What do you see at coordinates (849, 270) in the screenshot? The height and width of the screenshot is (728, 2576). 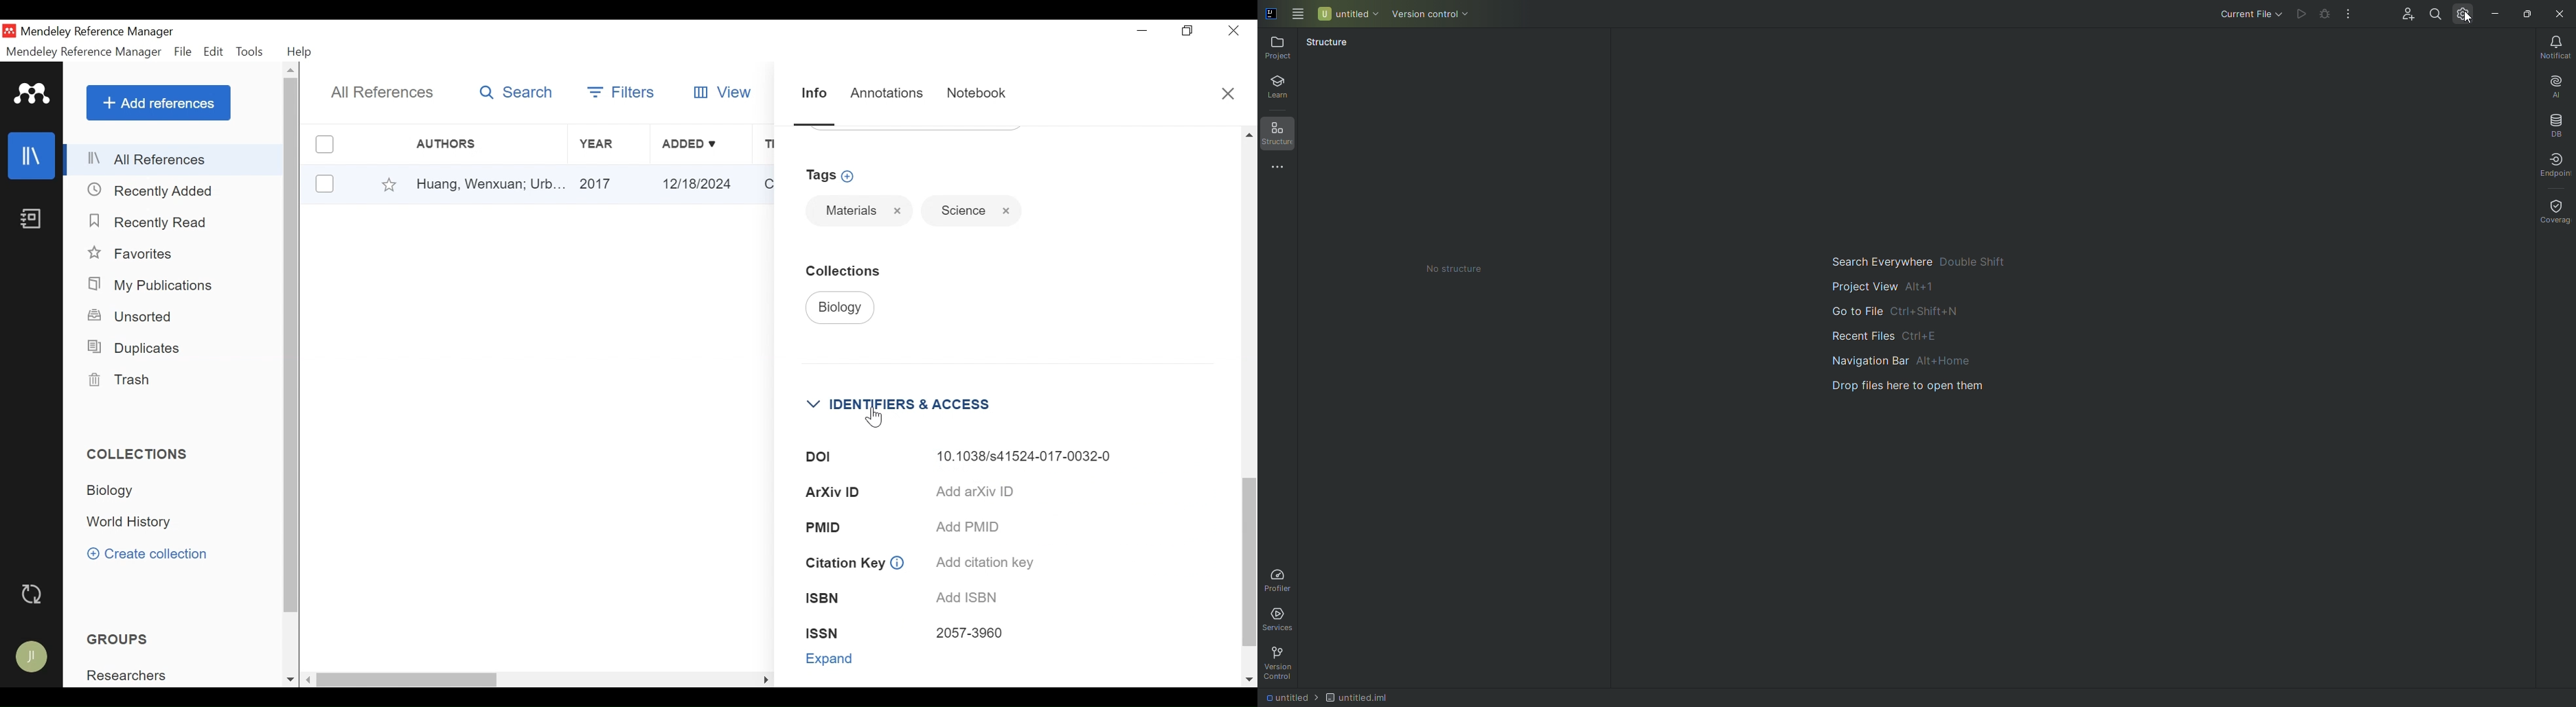 I see `Collection` at bounding box center [849, 270].